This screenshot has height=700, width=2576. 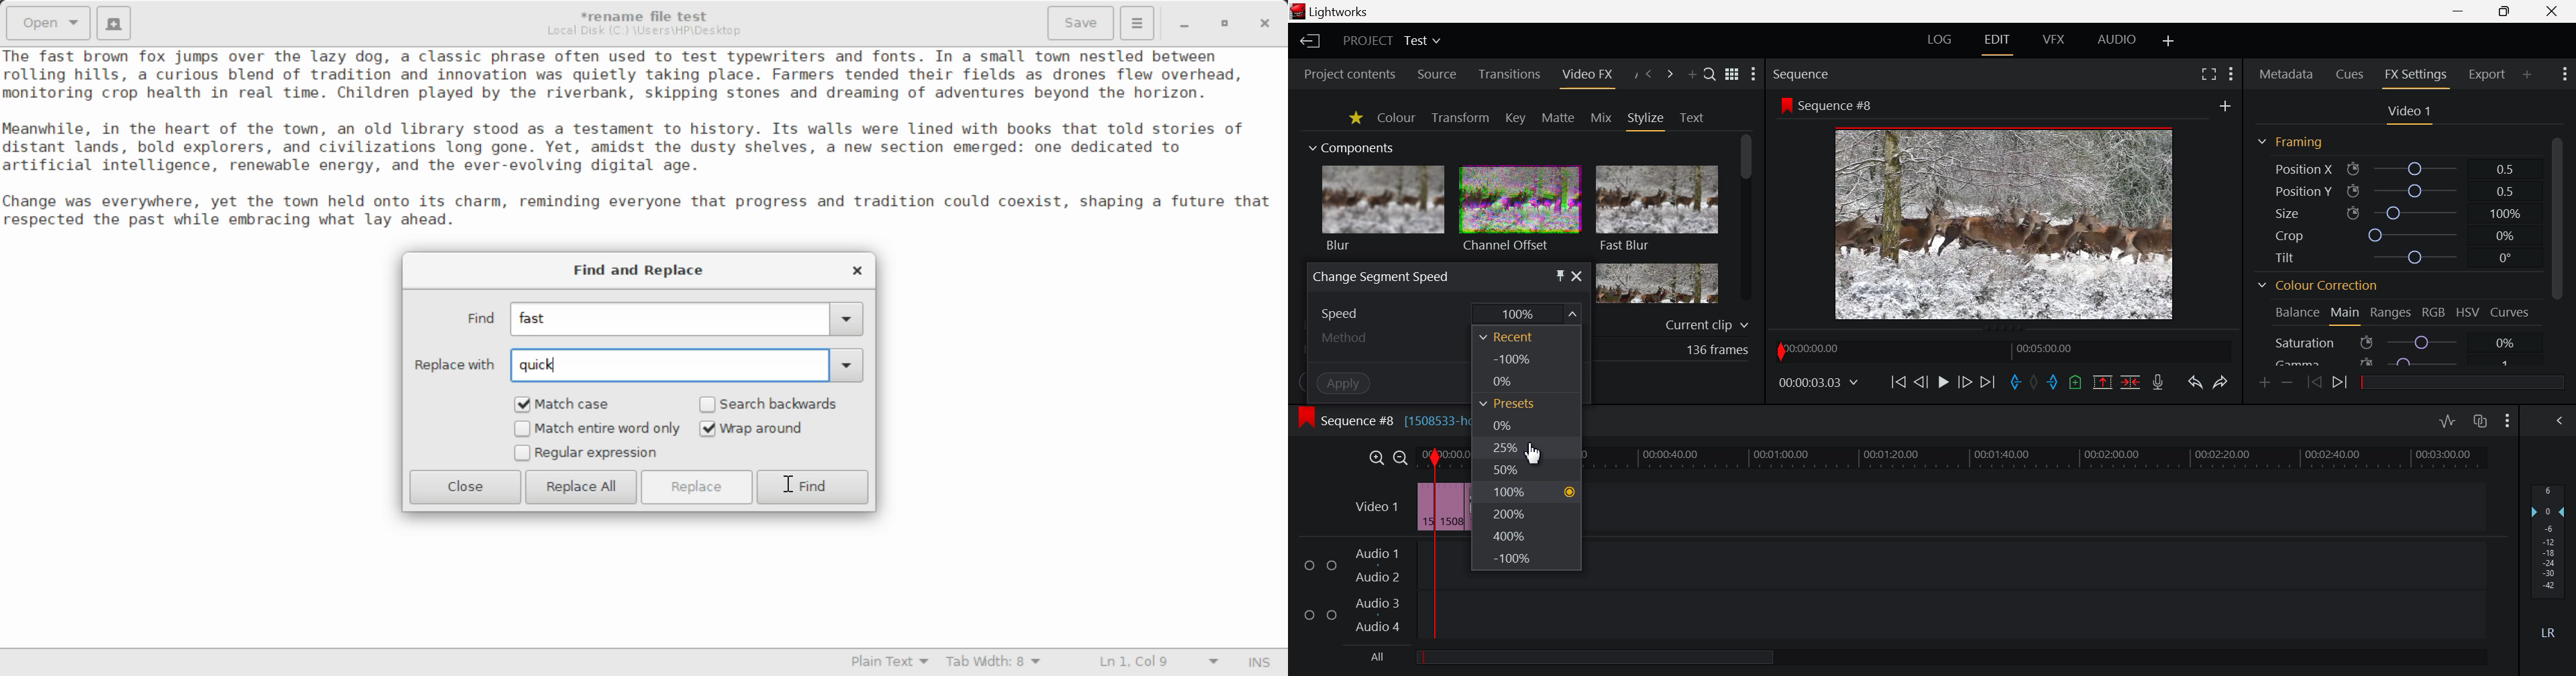 What do you see at coordinates (1657, 285) in the screenshot?
I see `Posterize` at bounding box center [1657, 285].